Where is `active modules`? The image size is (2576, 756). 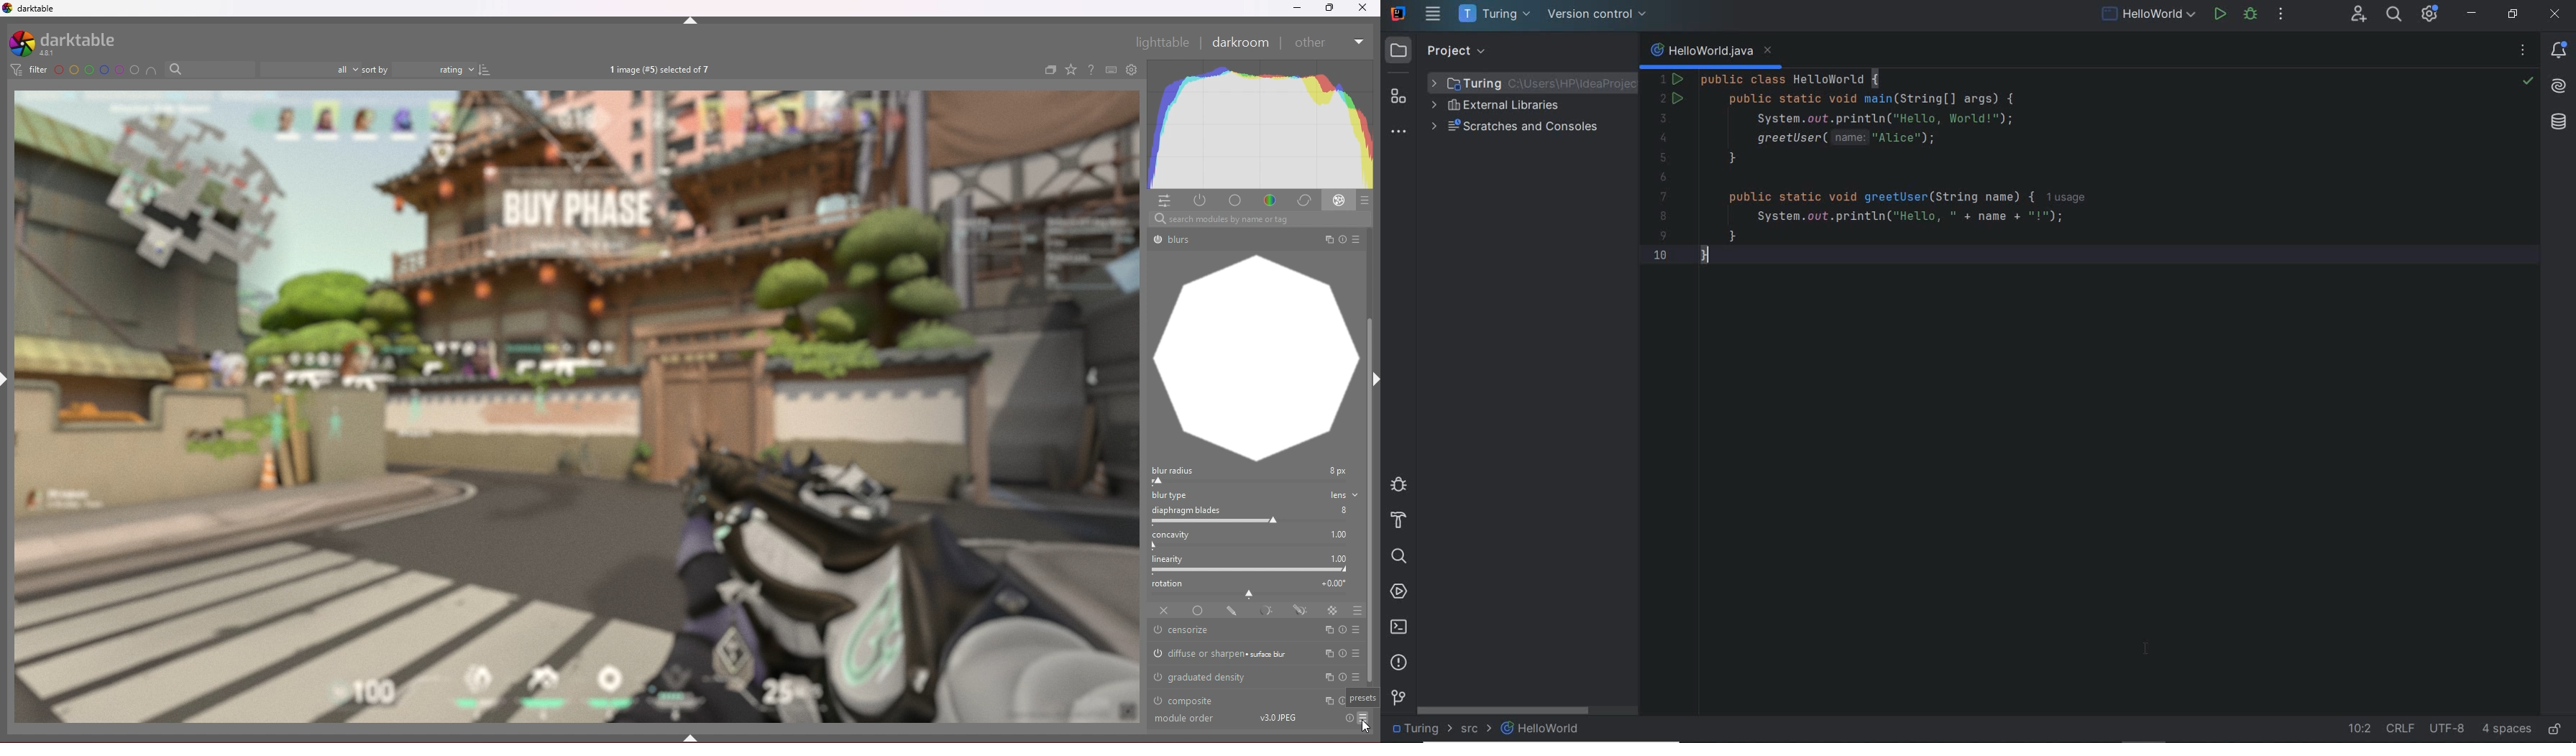
active modules is located at coordinates (1200, 200).